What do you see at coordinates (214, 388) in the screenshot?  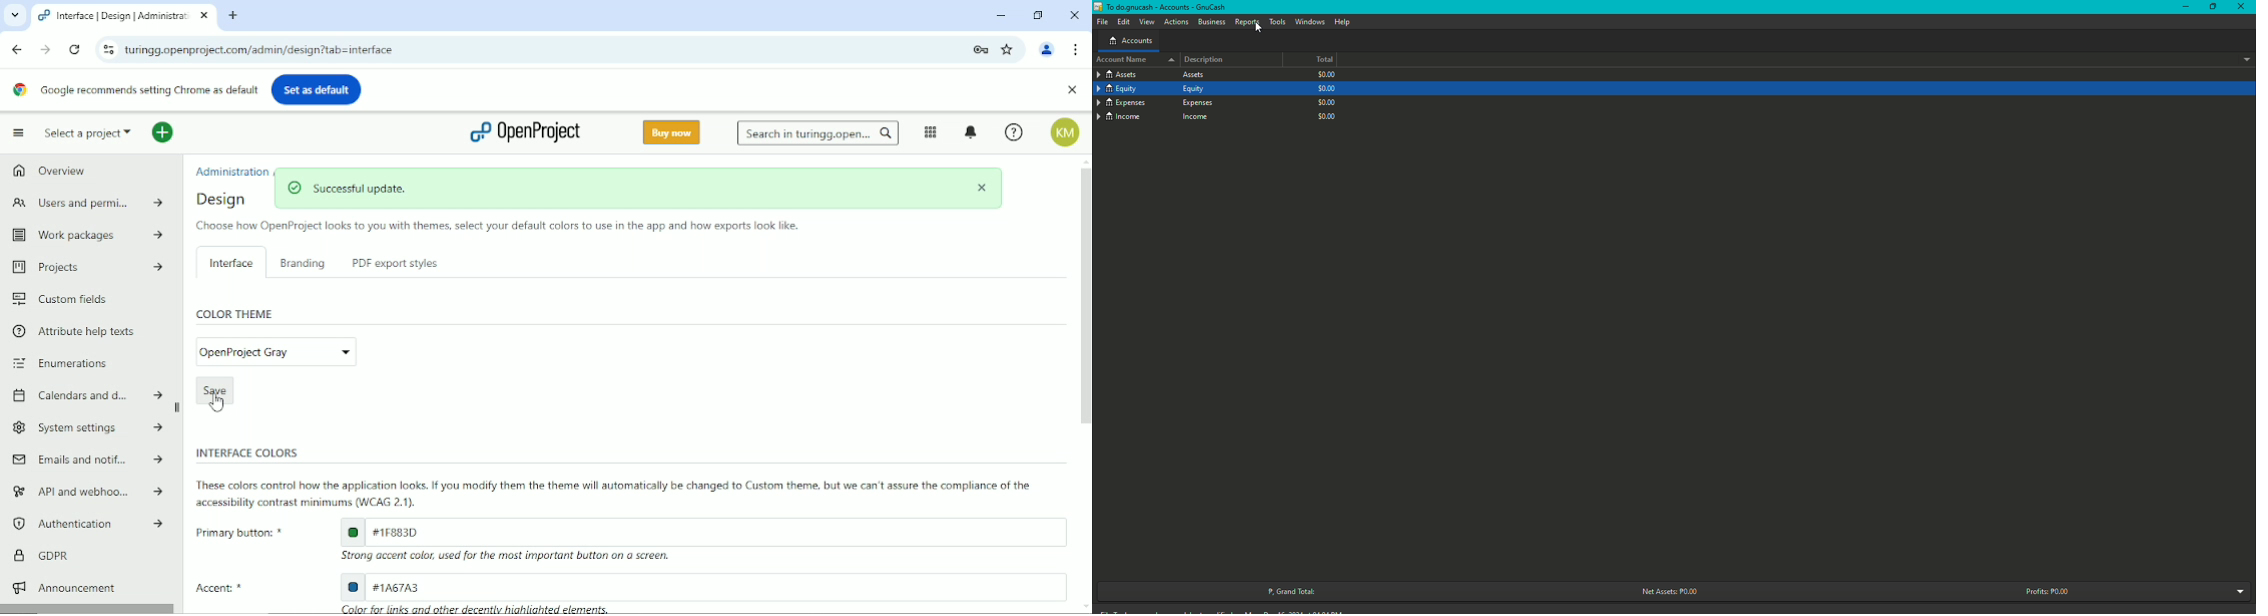 I see `Save` at bounding box center [214, 388].